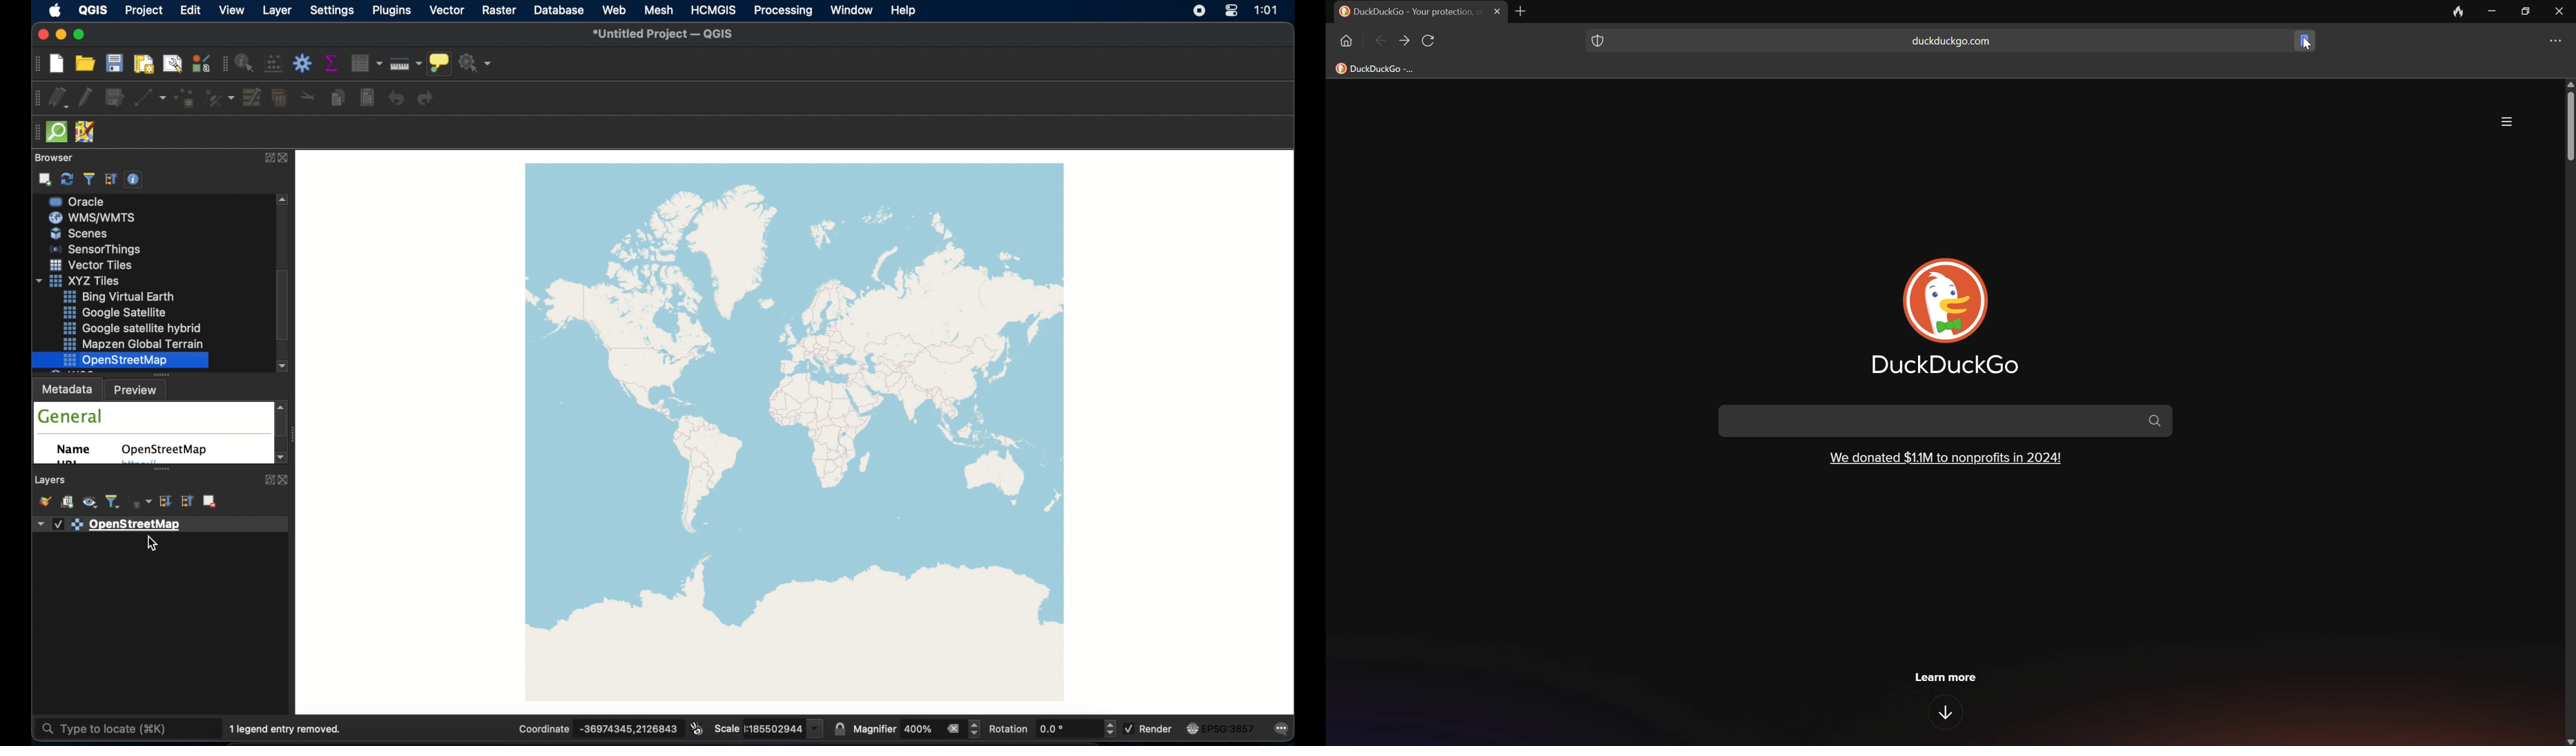 The image size is (2576, 756). What do you see at coordinates (840, 727) in the screenshot?
I see `lock scale` at bounding box center [840, 727].